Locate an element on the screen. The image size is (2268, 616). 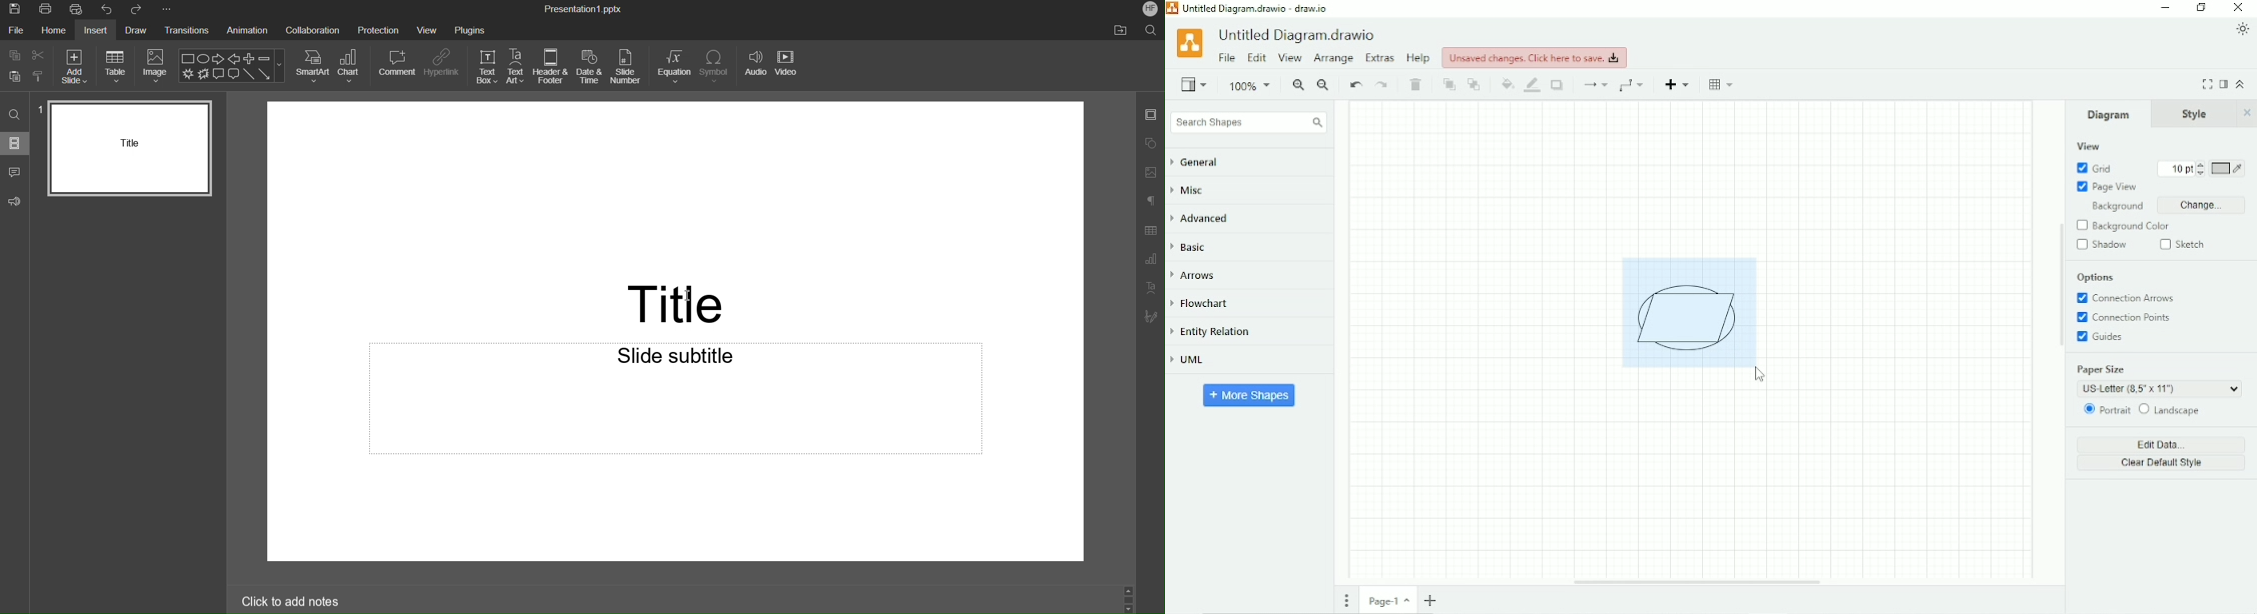
Paragraph Settings is located at coordinates (1151, 202).